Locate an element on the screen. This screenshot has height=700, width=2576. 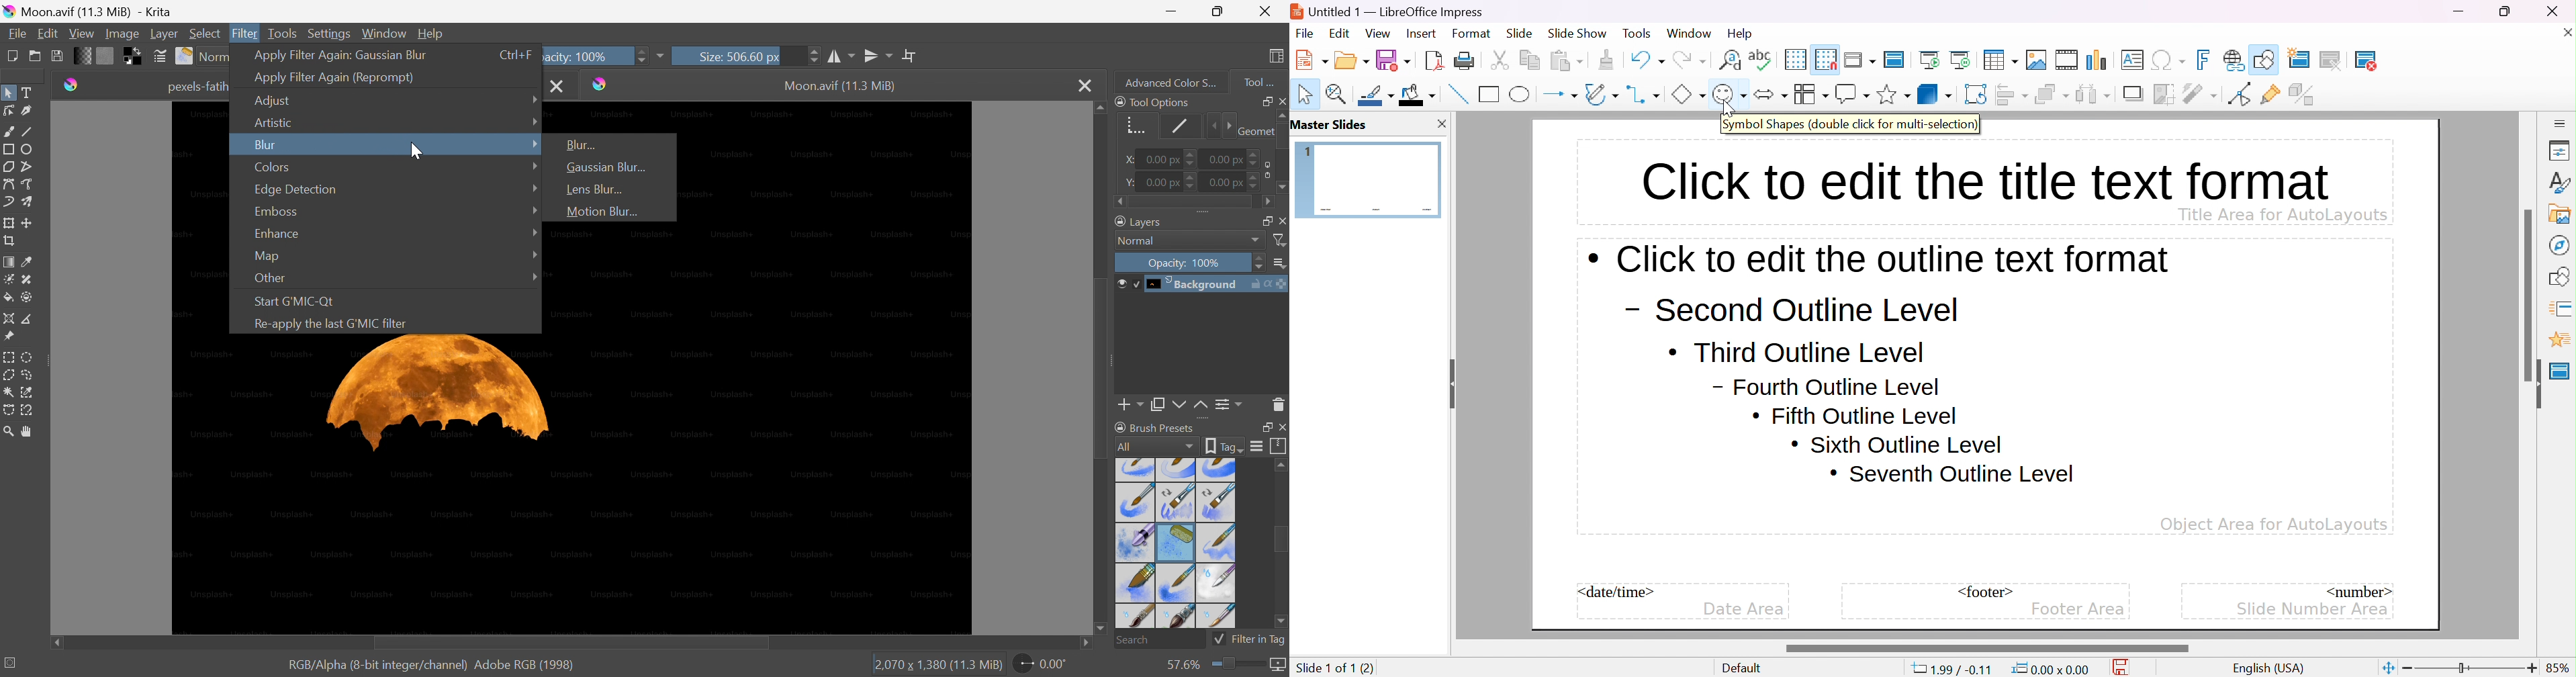
master slide is located at coordinates (2560, 371).